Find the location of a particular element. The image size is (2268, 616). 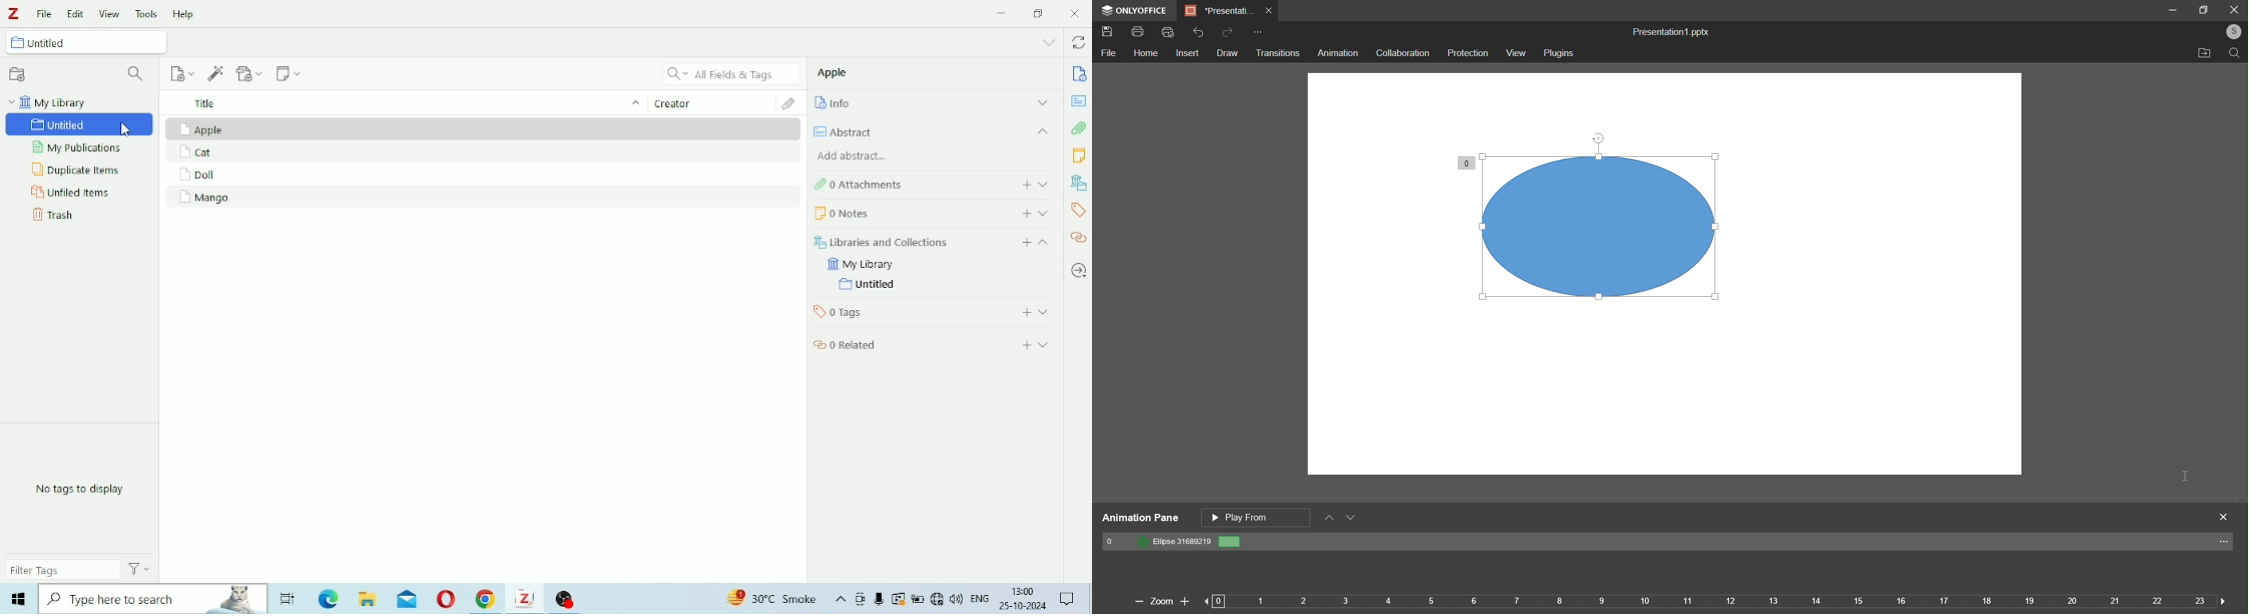

insert is located at coordinates (1187, 54).